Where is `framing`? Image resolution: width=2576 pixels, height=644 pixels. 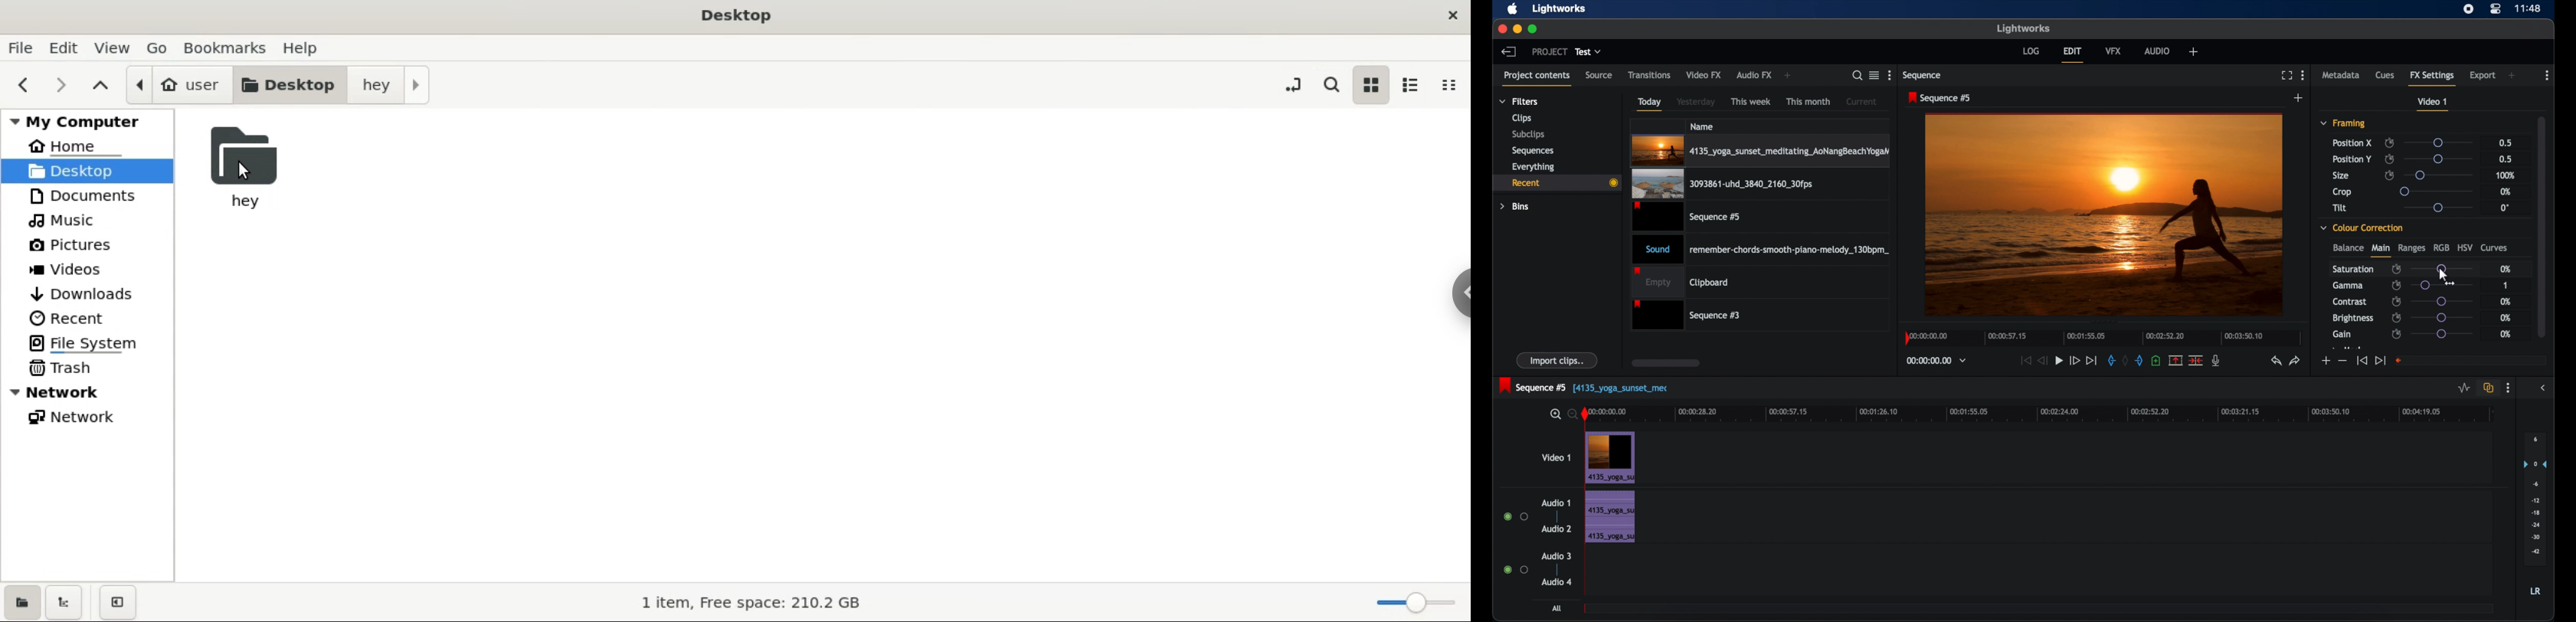 framing is located at coordinates (2344, 124).